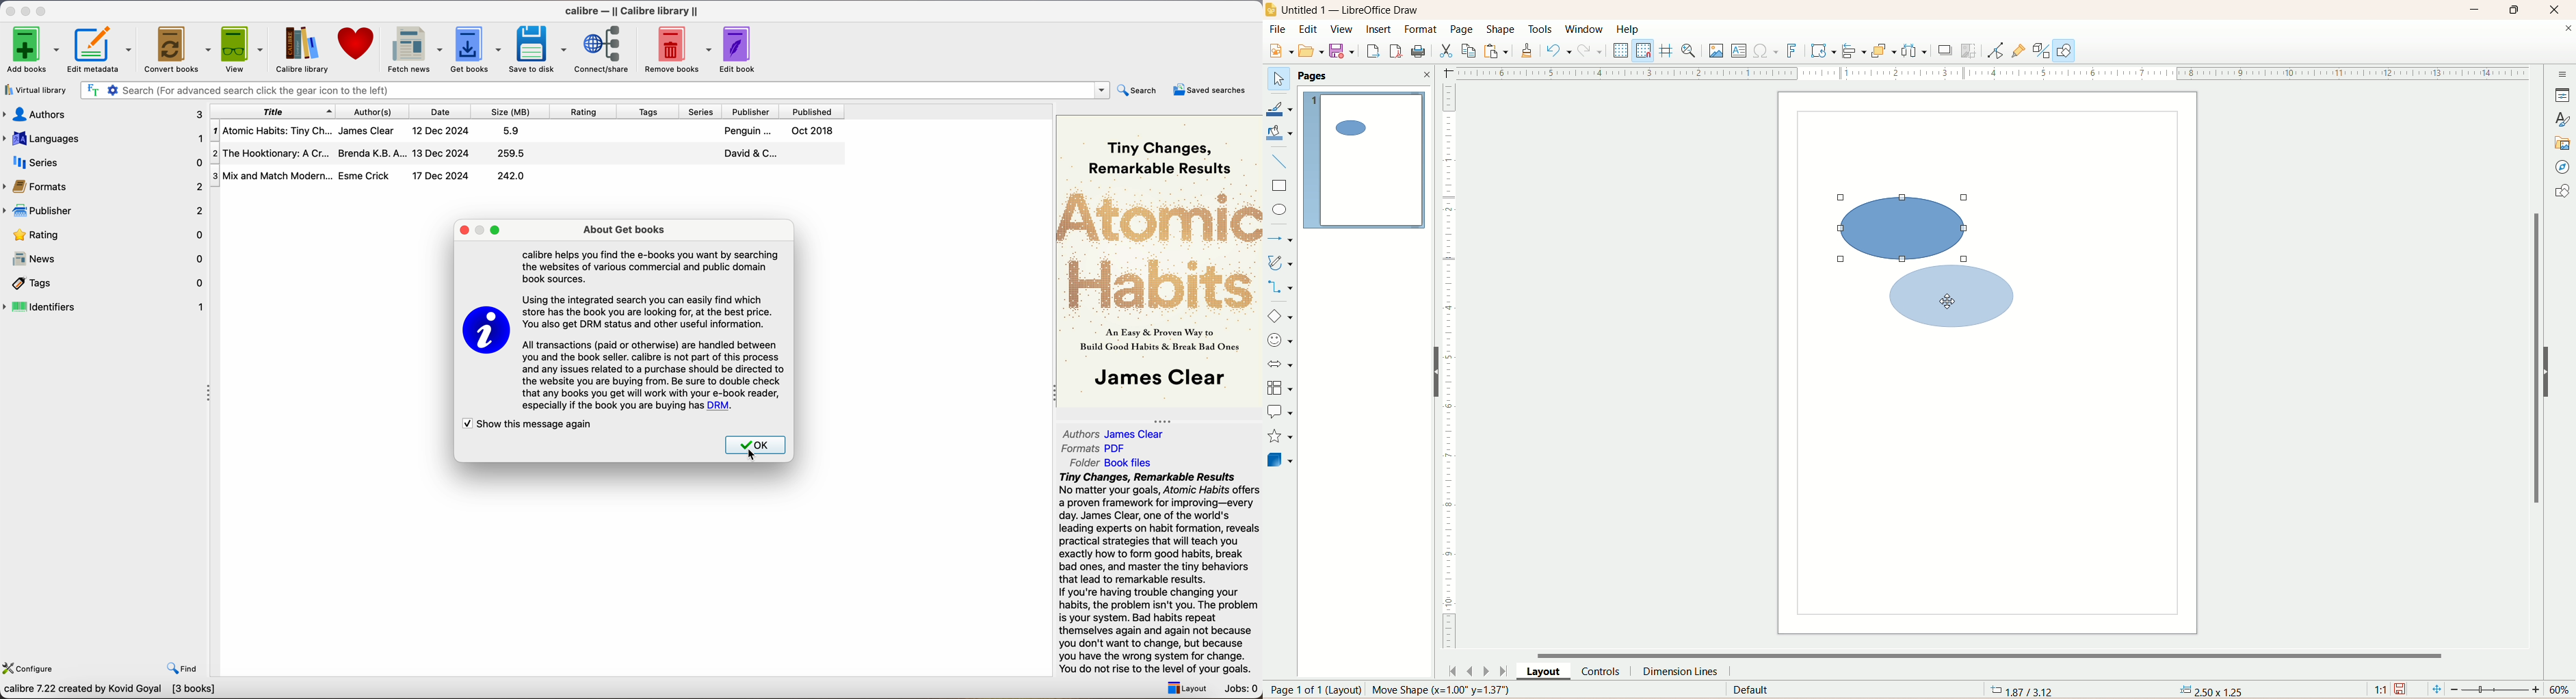 This screenshot has width=2576, height=700. Describe the element at coordinates (1279, 341) in the screenshot. I see `symbol shapes` at that location.